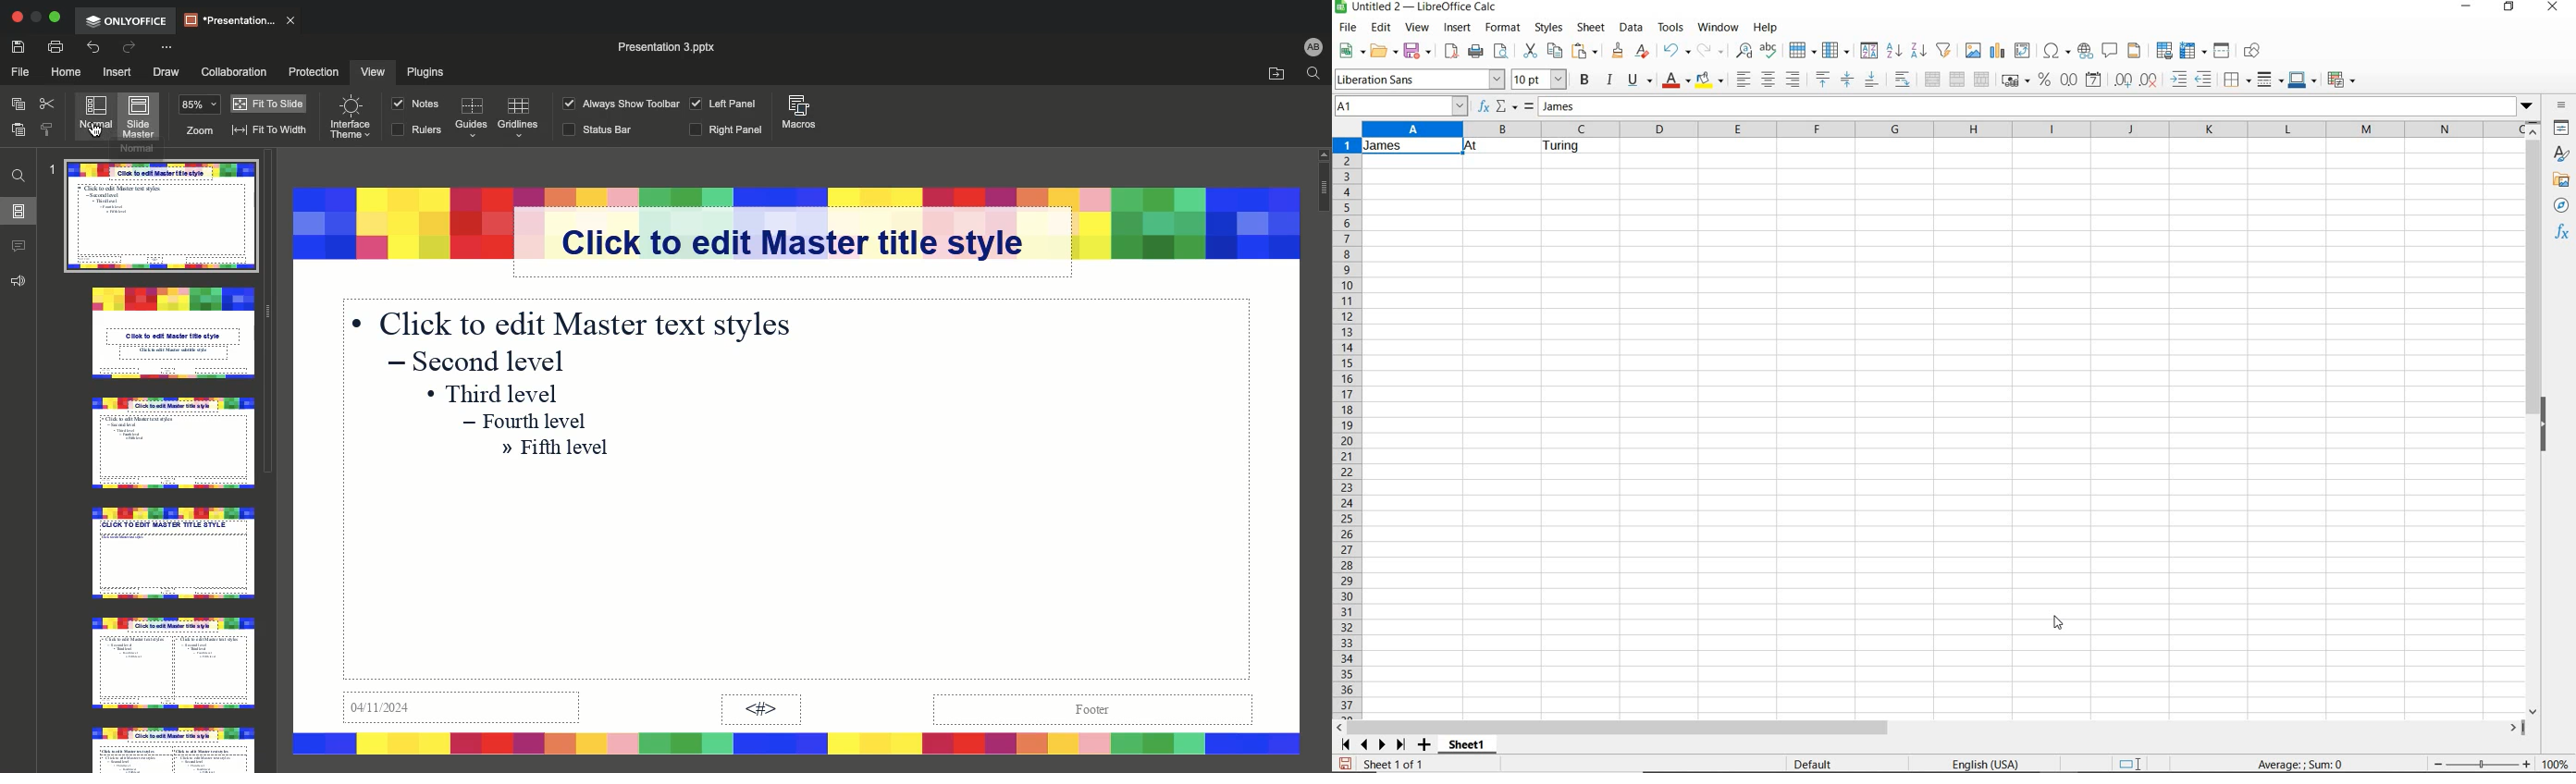 The height and width of the screenshot is (784, 2576). What do you see at coordinates (2548, 424) in the screenshot?
I see `hide` at bounding box center [2548, 424].